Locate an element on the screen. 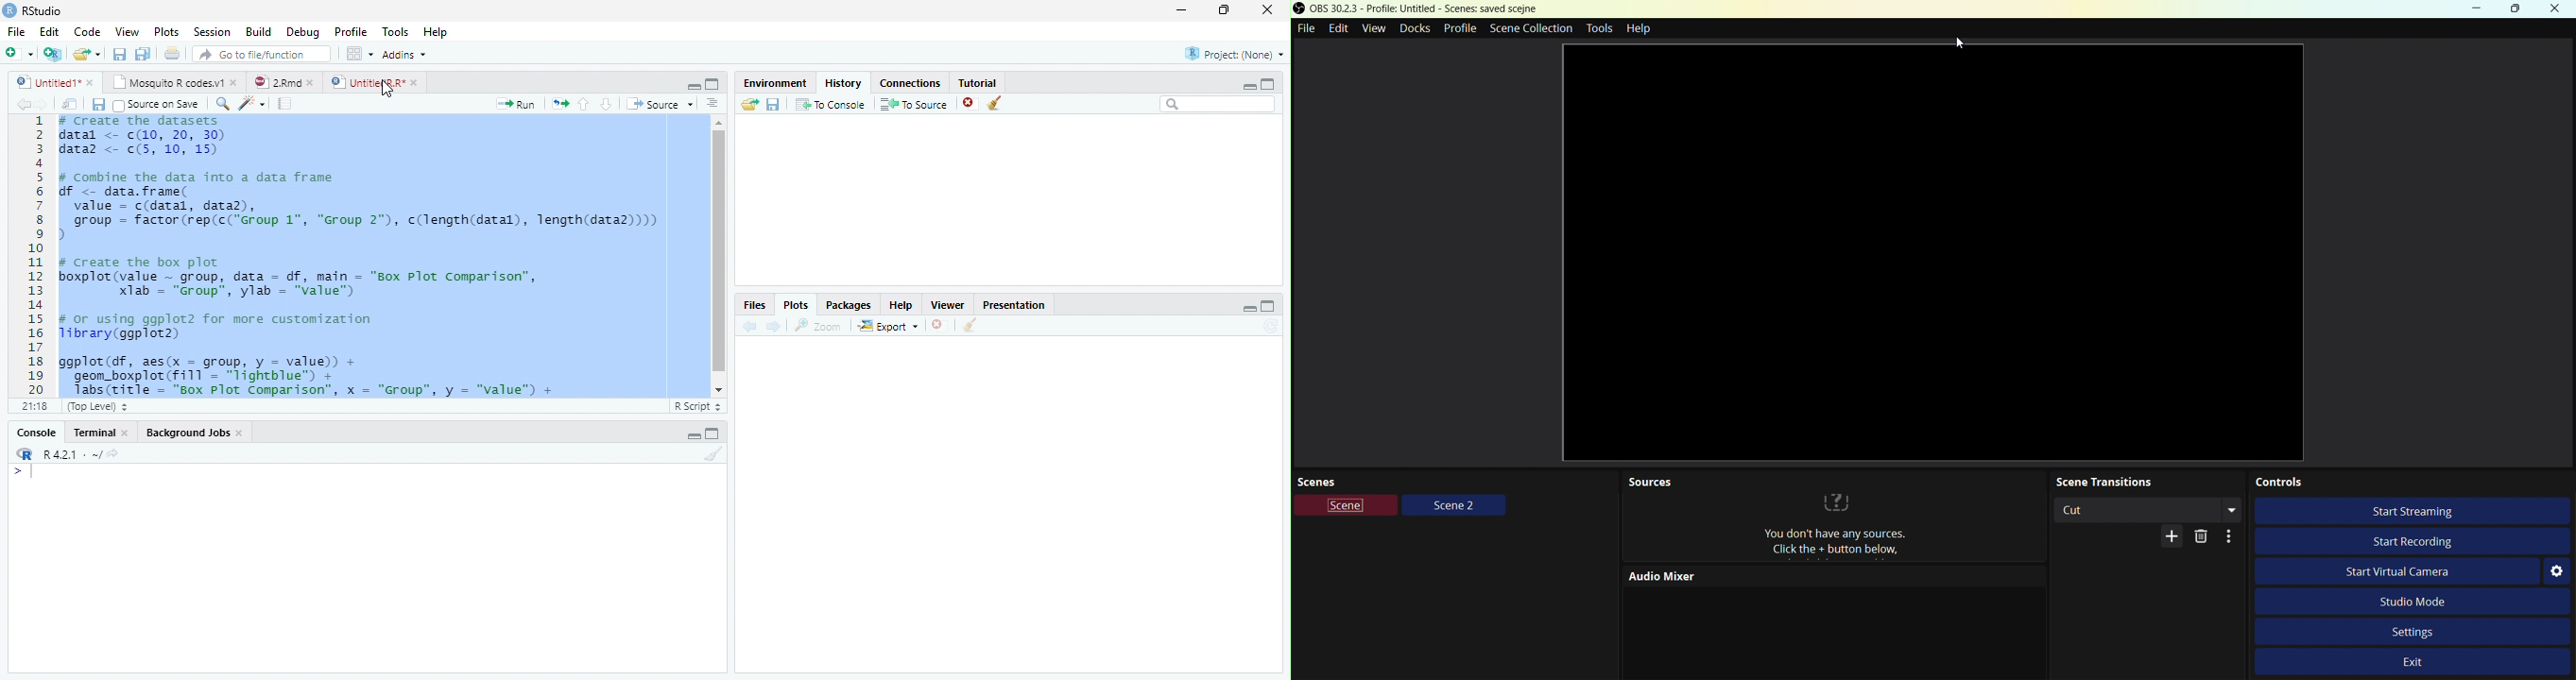  Next plot is located at coordinates (774, 326).